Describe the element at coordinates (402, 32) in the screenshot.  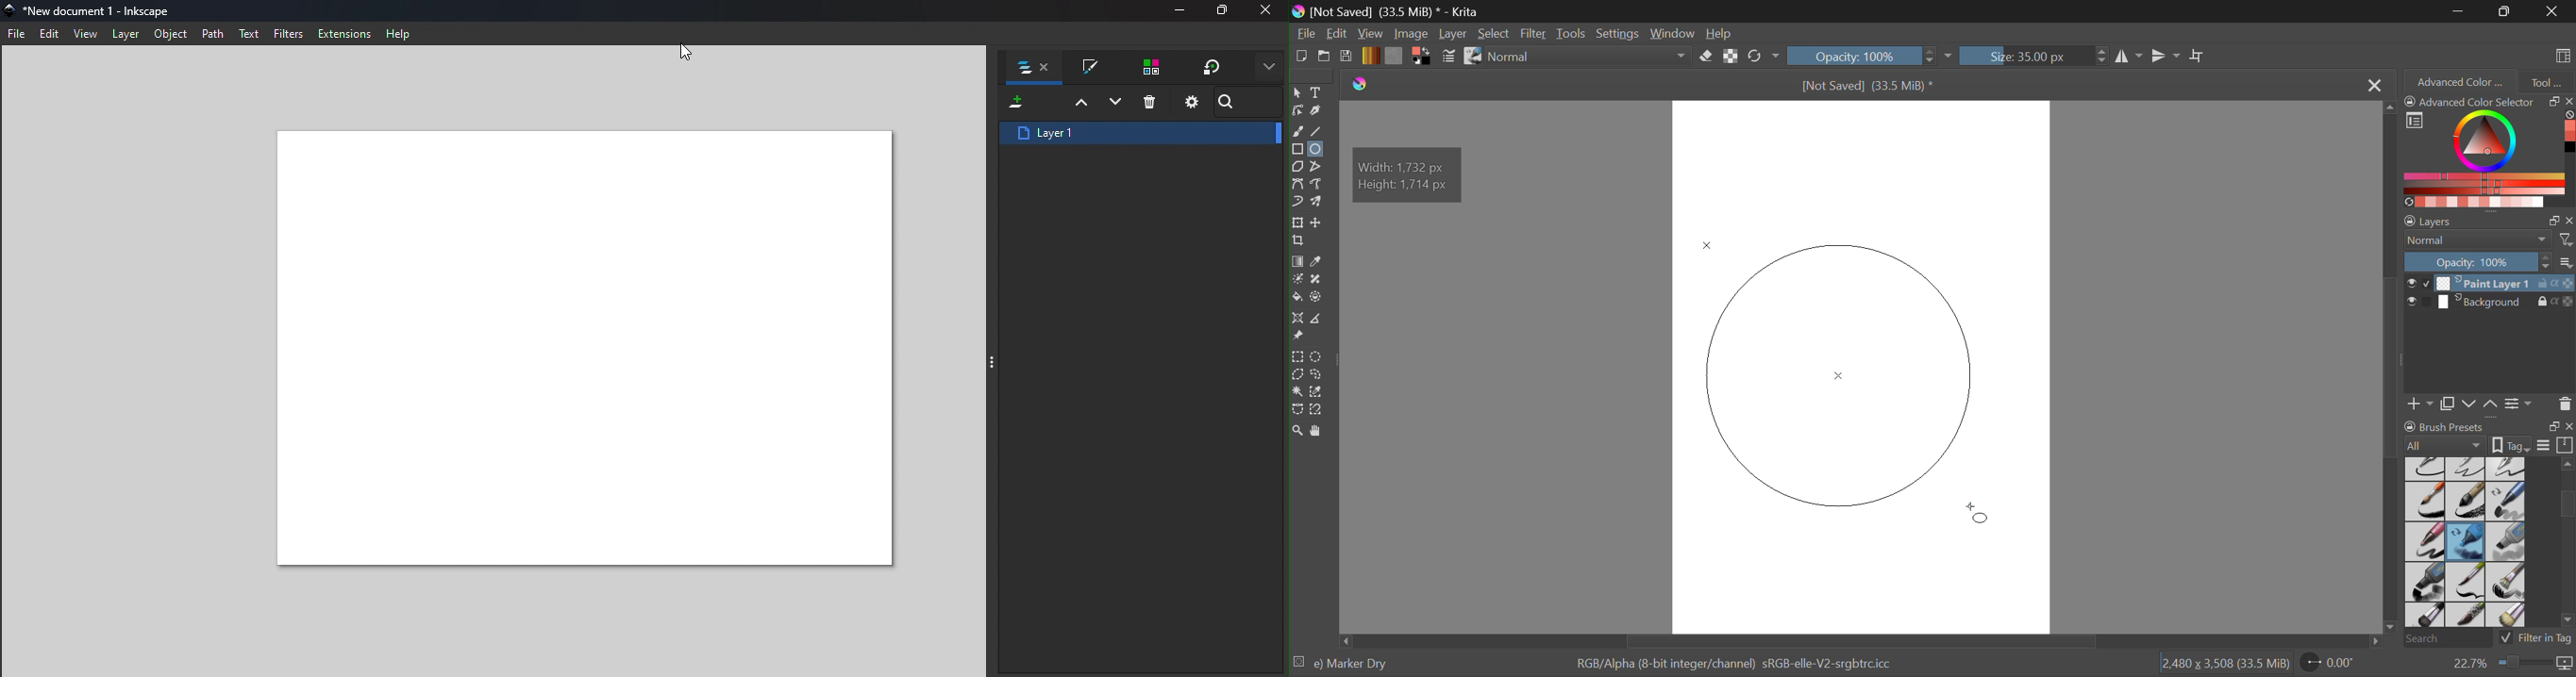
I see `Help` at that location.